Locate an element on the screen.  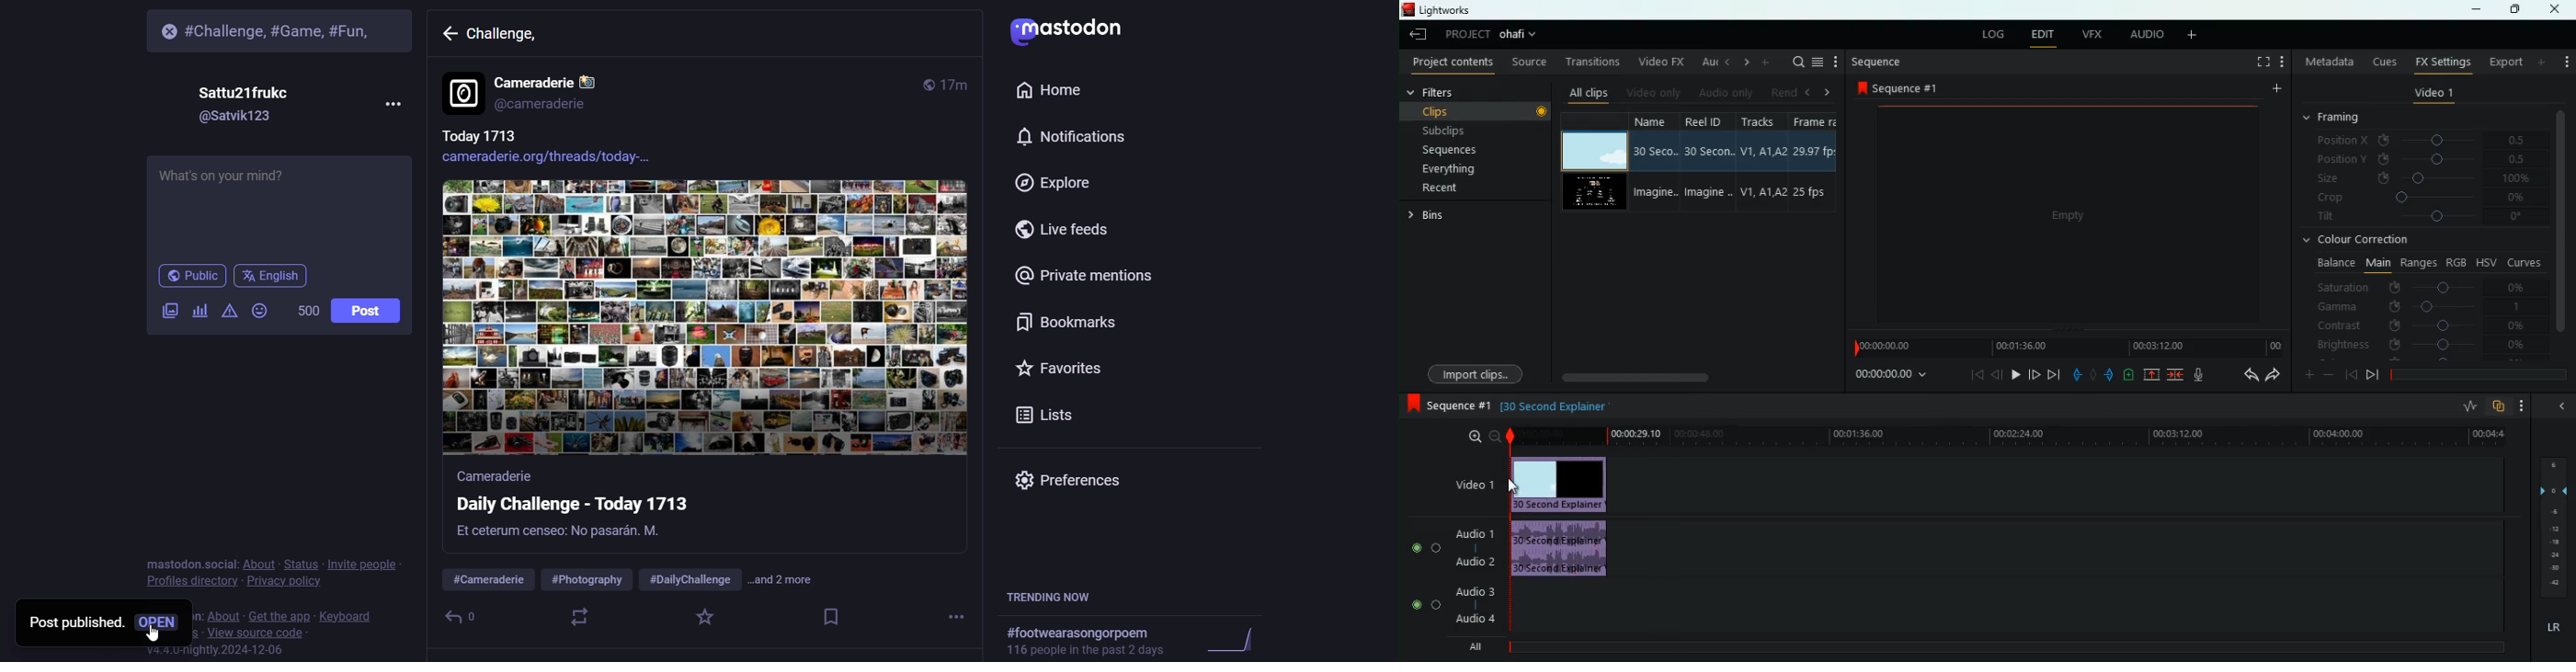
Audio is located at coordinates (1425, 605).